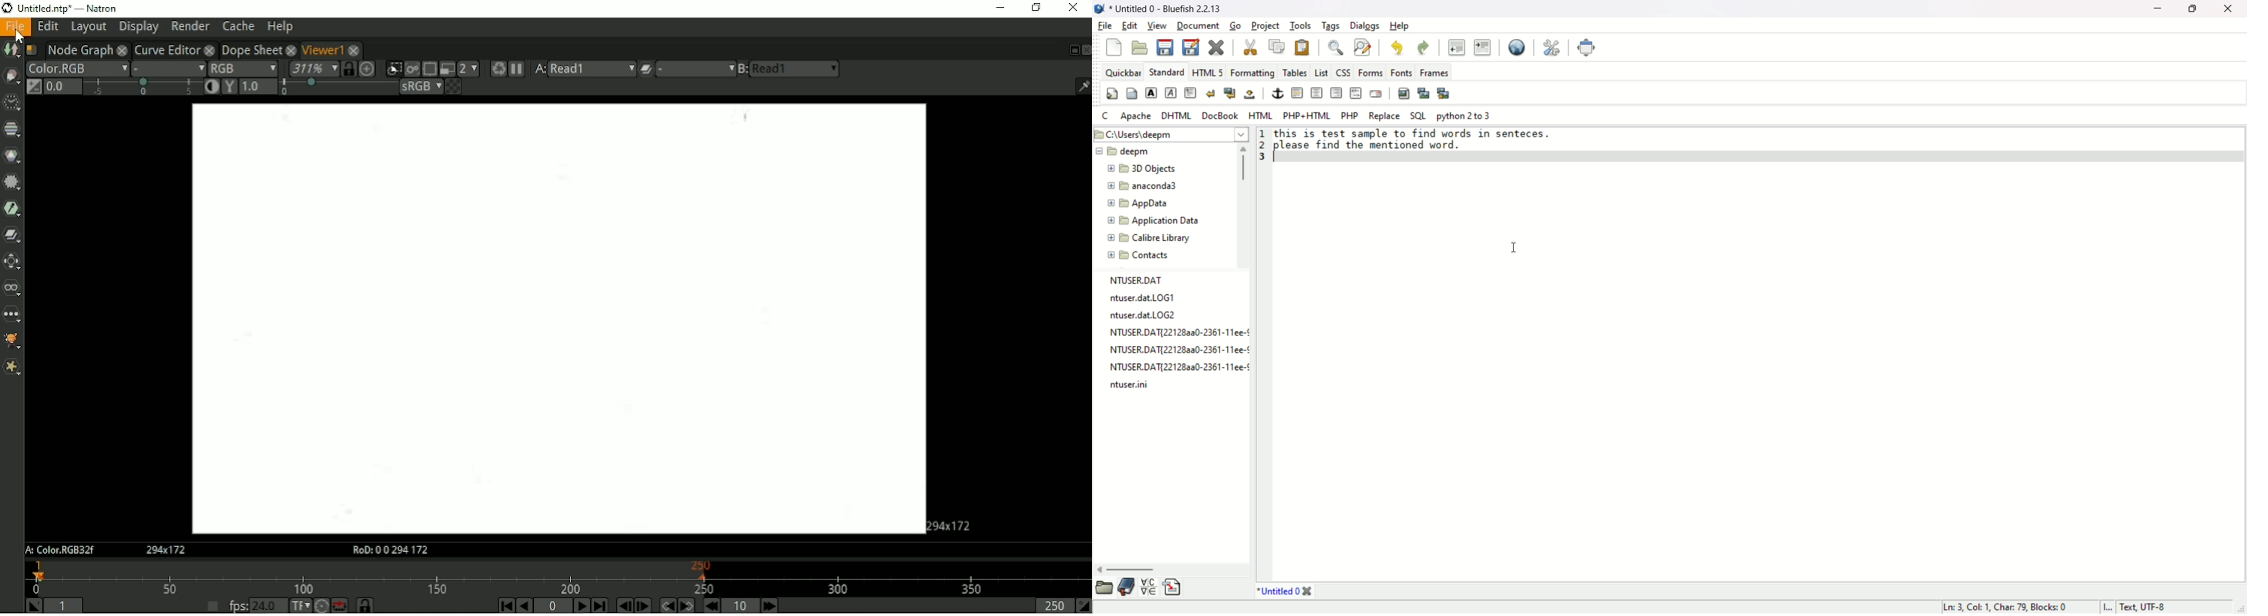 This screenshot has width=2268, height=616. What do you see at coordinates (1385, 116) in the screenshot?
I see `REPLACE` at bounding box center [1385, 116].